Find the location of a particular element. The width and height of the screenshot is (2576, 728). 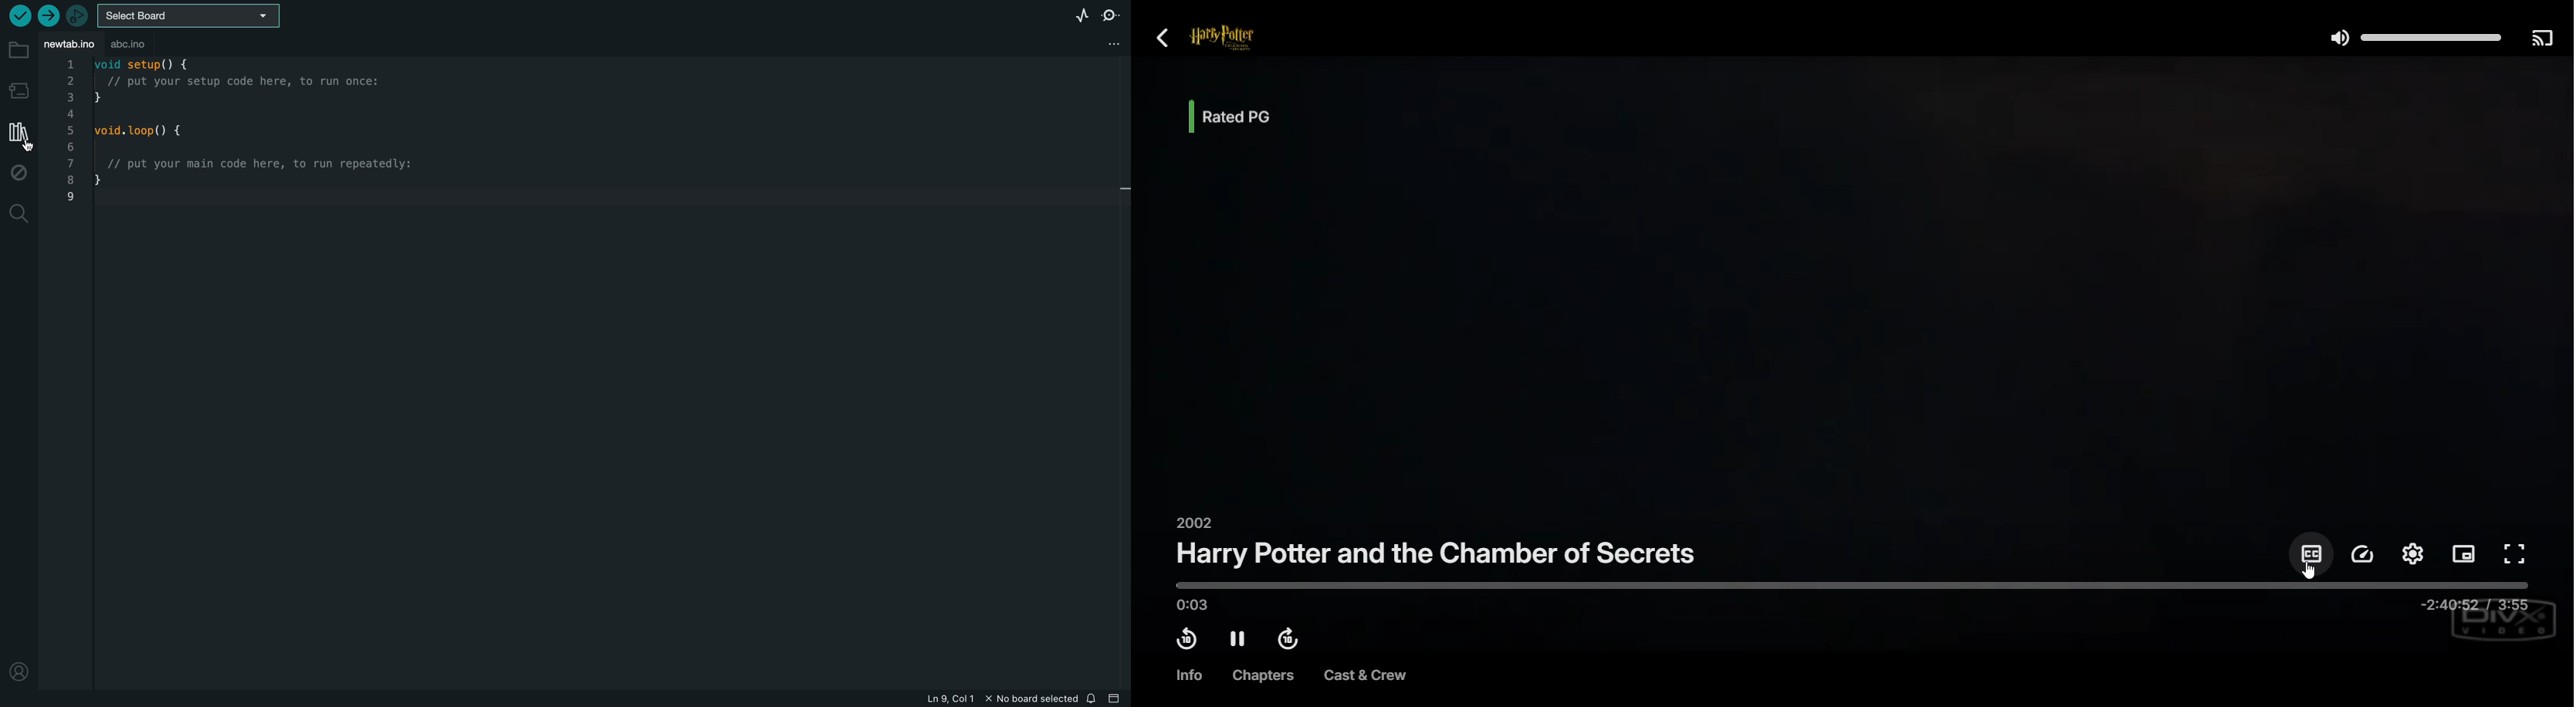

notification is located at coordinates (1093, 699).